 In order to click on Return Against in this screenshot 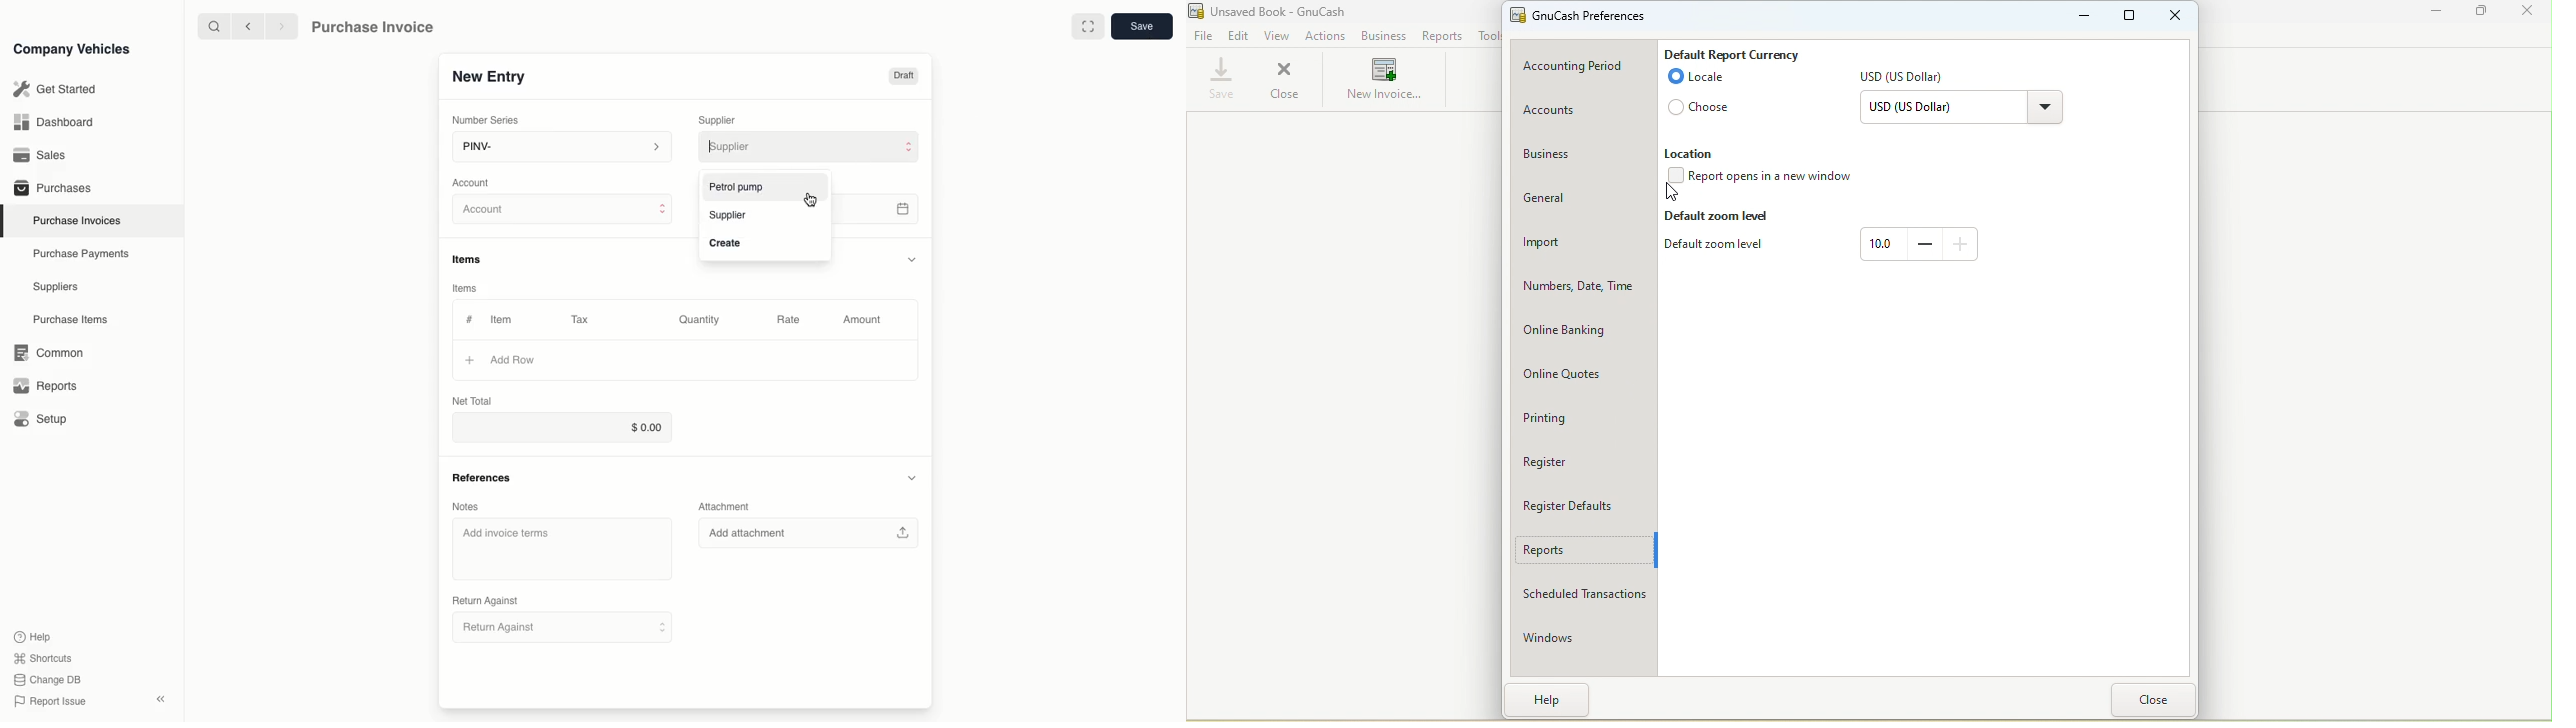, I will do `click(485, 600)`.